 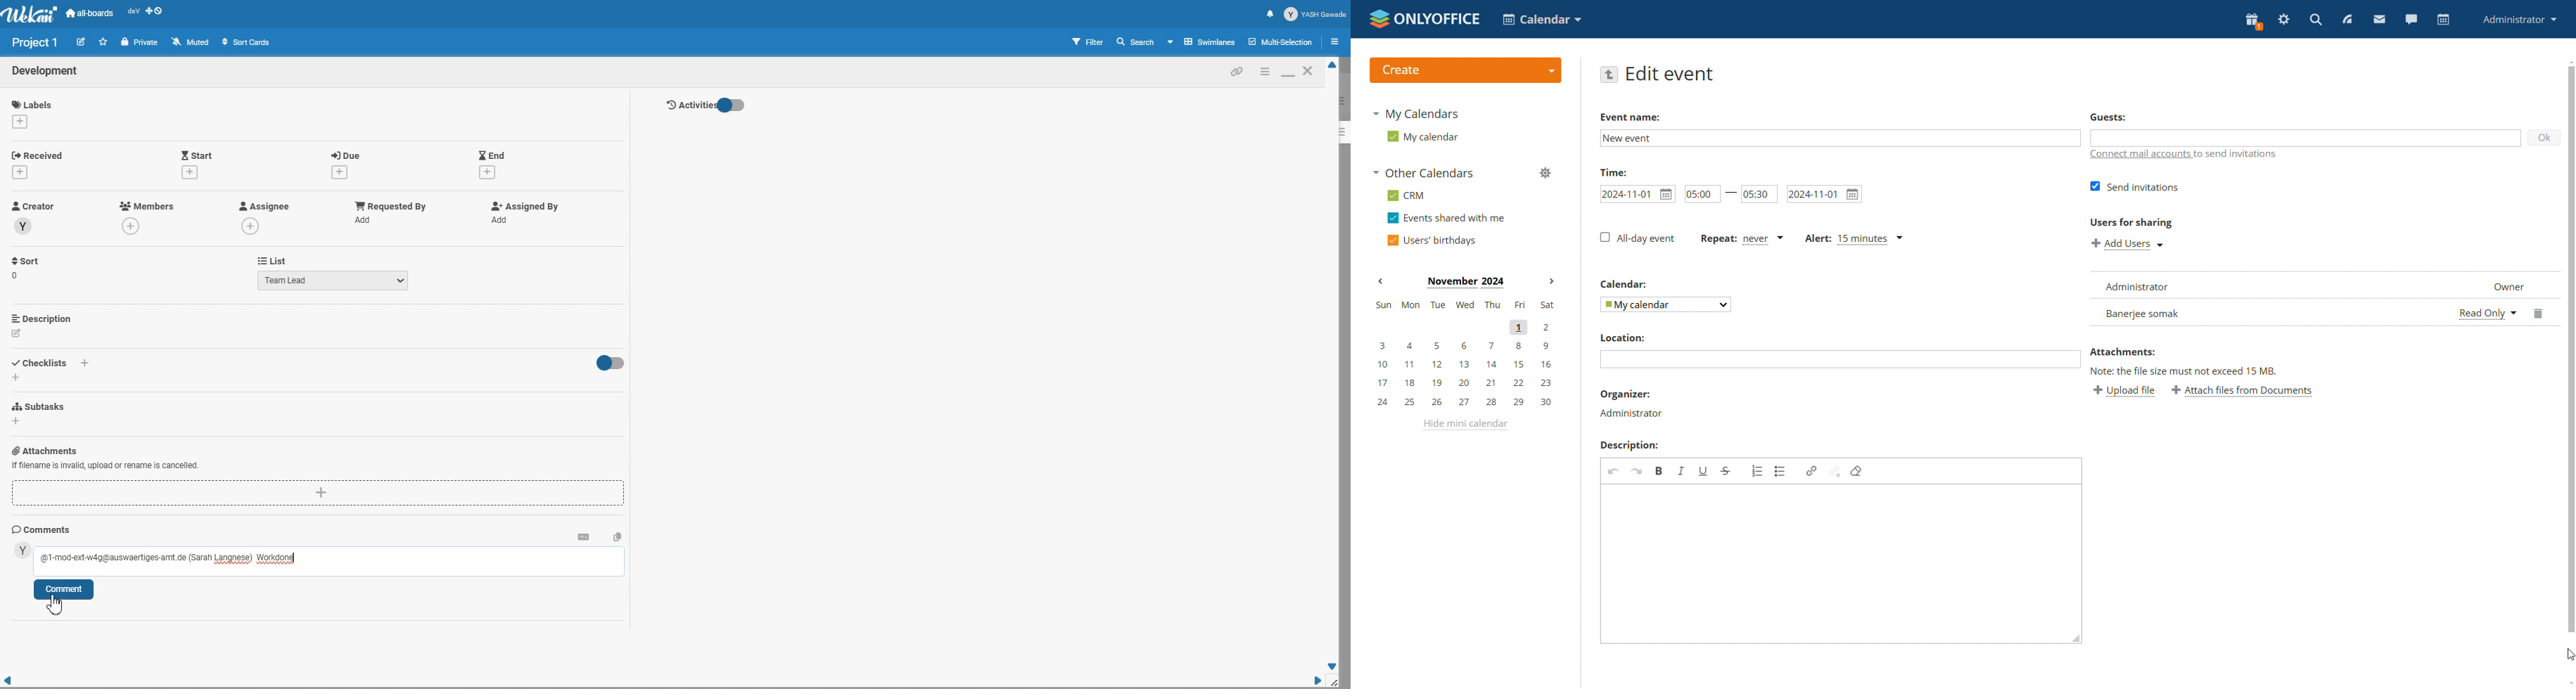 What do you see at coordinates (42, 361) in the screenshot?
I see `Add Checklist` at bounding box center [42, 361].